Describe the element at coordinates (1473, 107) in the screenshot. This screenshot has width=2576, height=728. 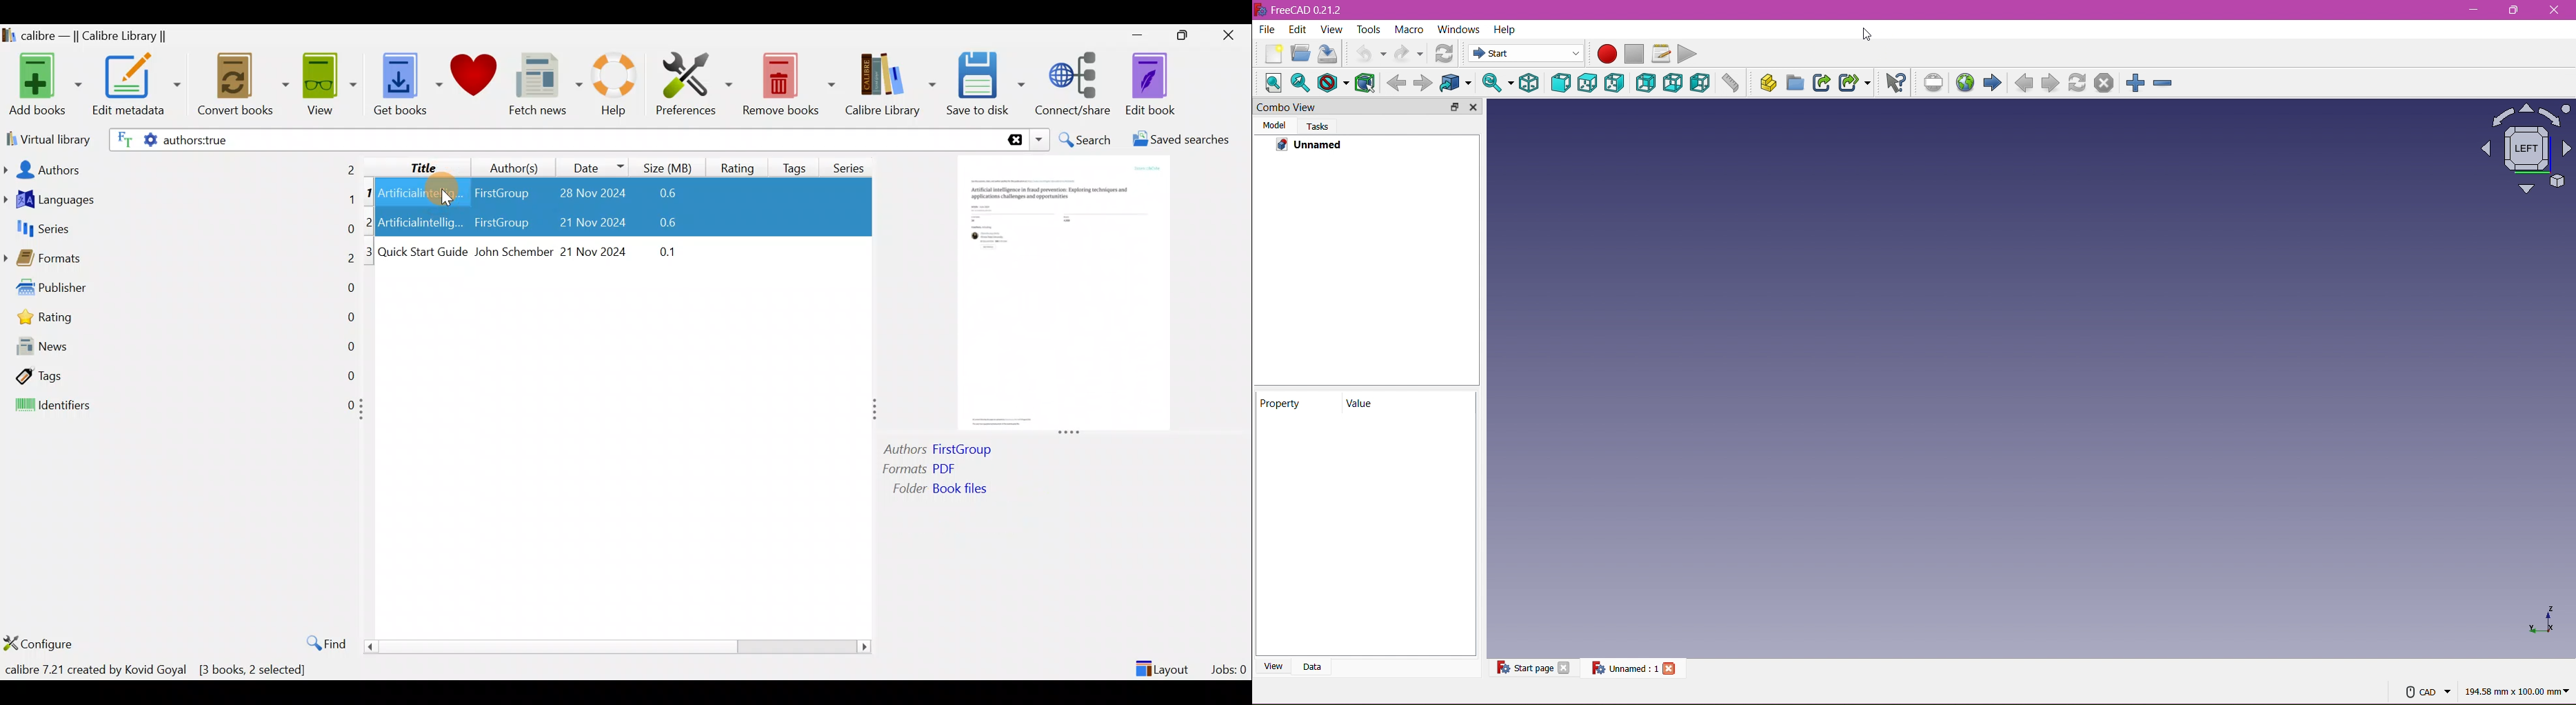
I see `Close` at that location.